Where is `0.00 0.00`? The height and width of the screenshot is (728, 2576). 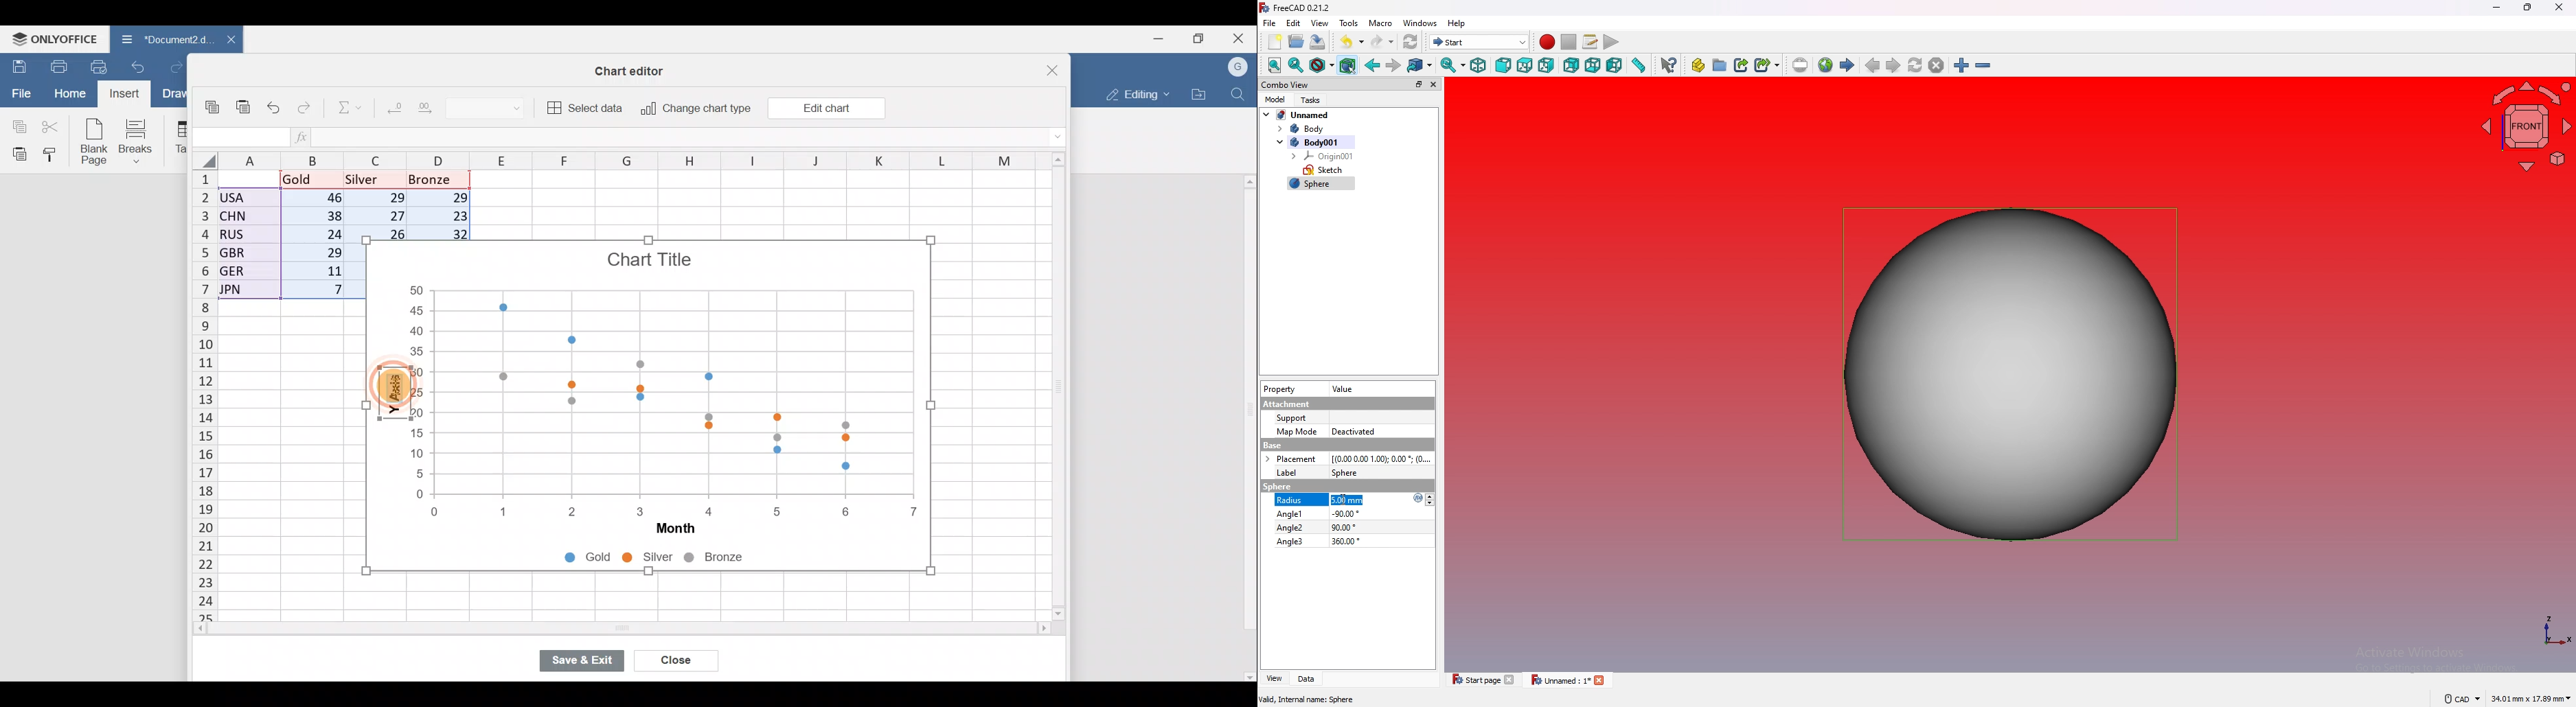
0.00 0.00 is located at coordinates (1382, 459).